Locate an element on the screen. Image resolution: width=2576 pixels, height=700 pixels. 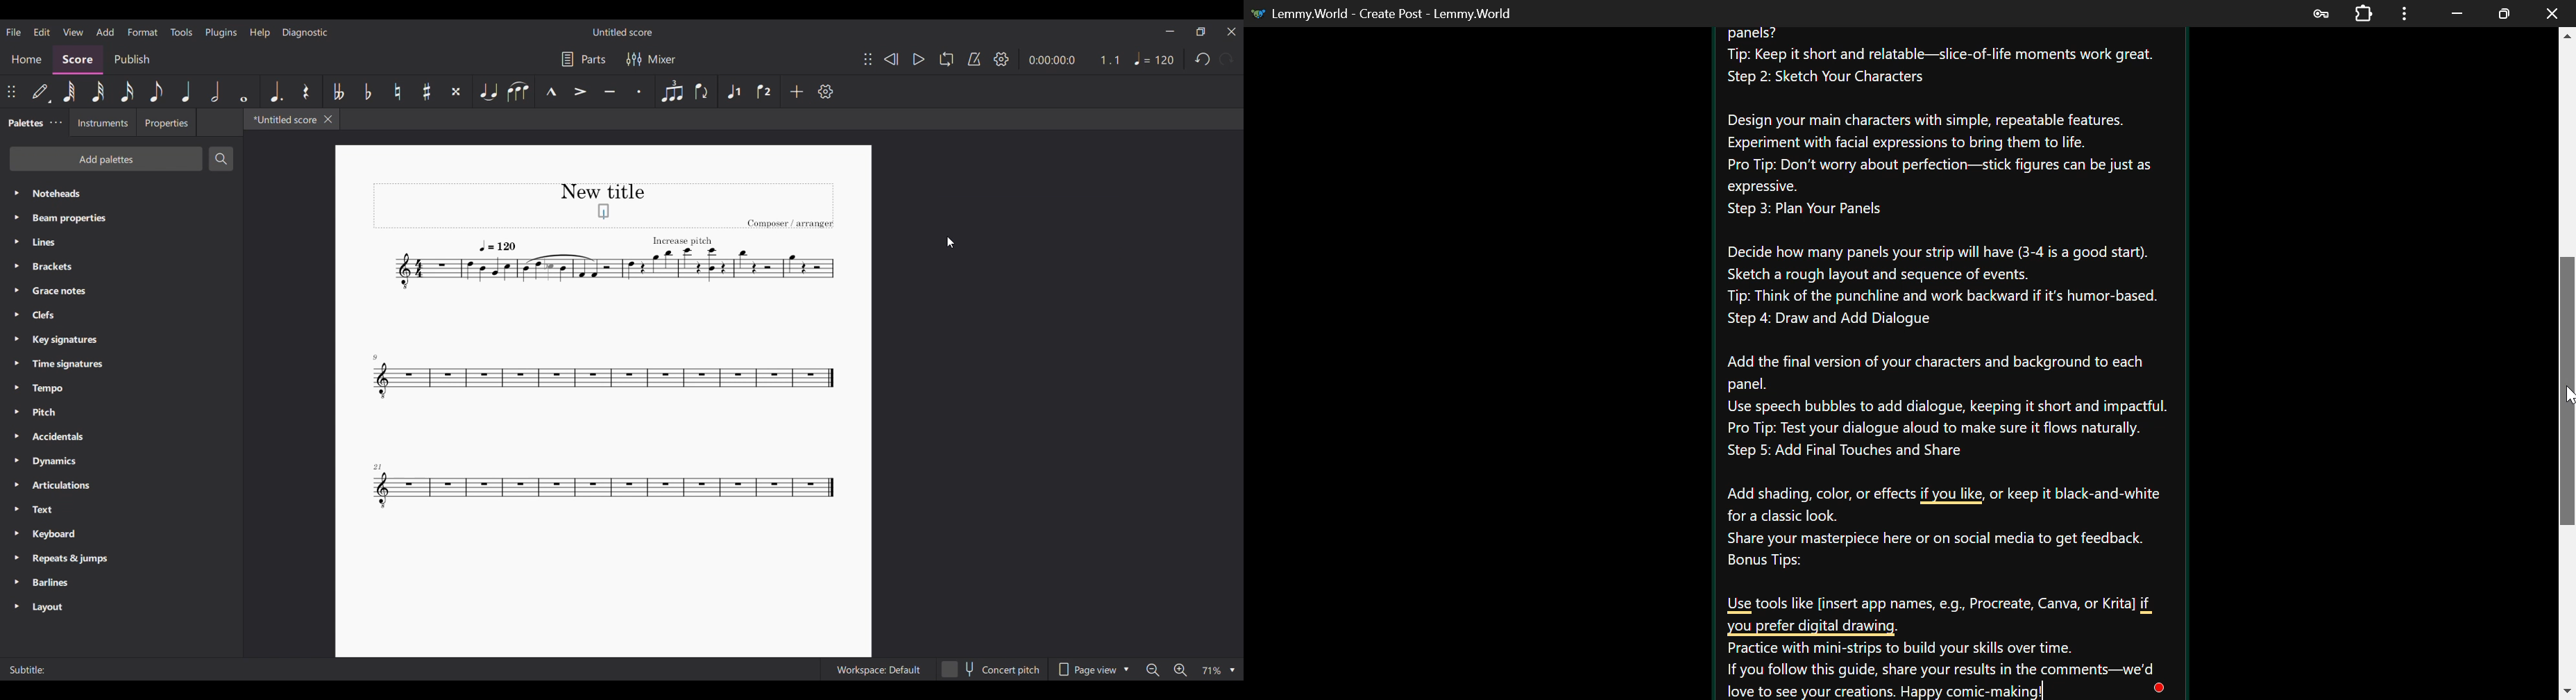
Add is located at coordinates (797, 91).